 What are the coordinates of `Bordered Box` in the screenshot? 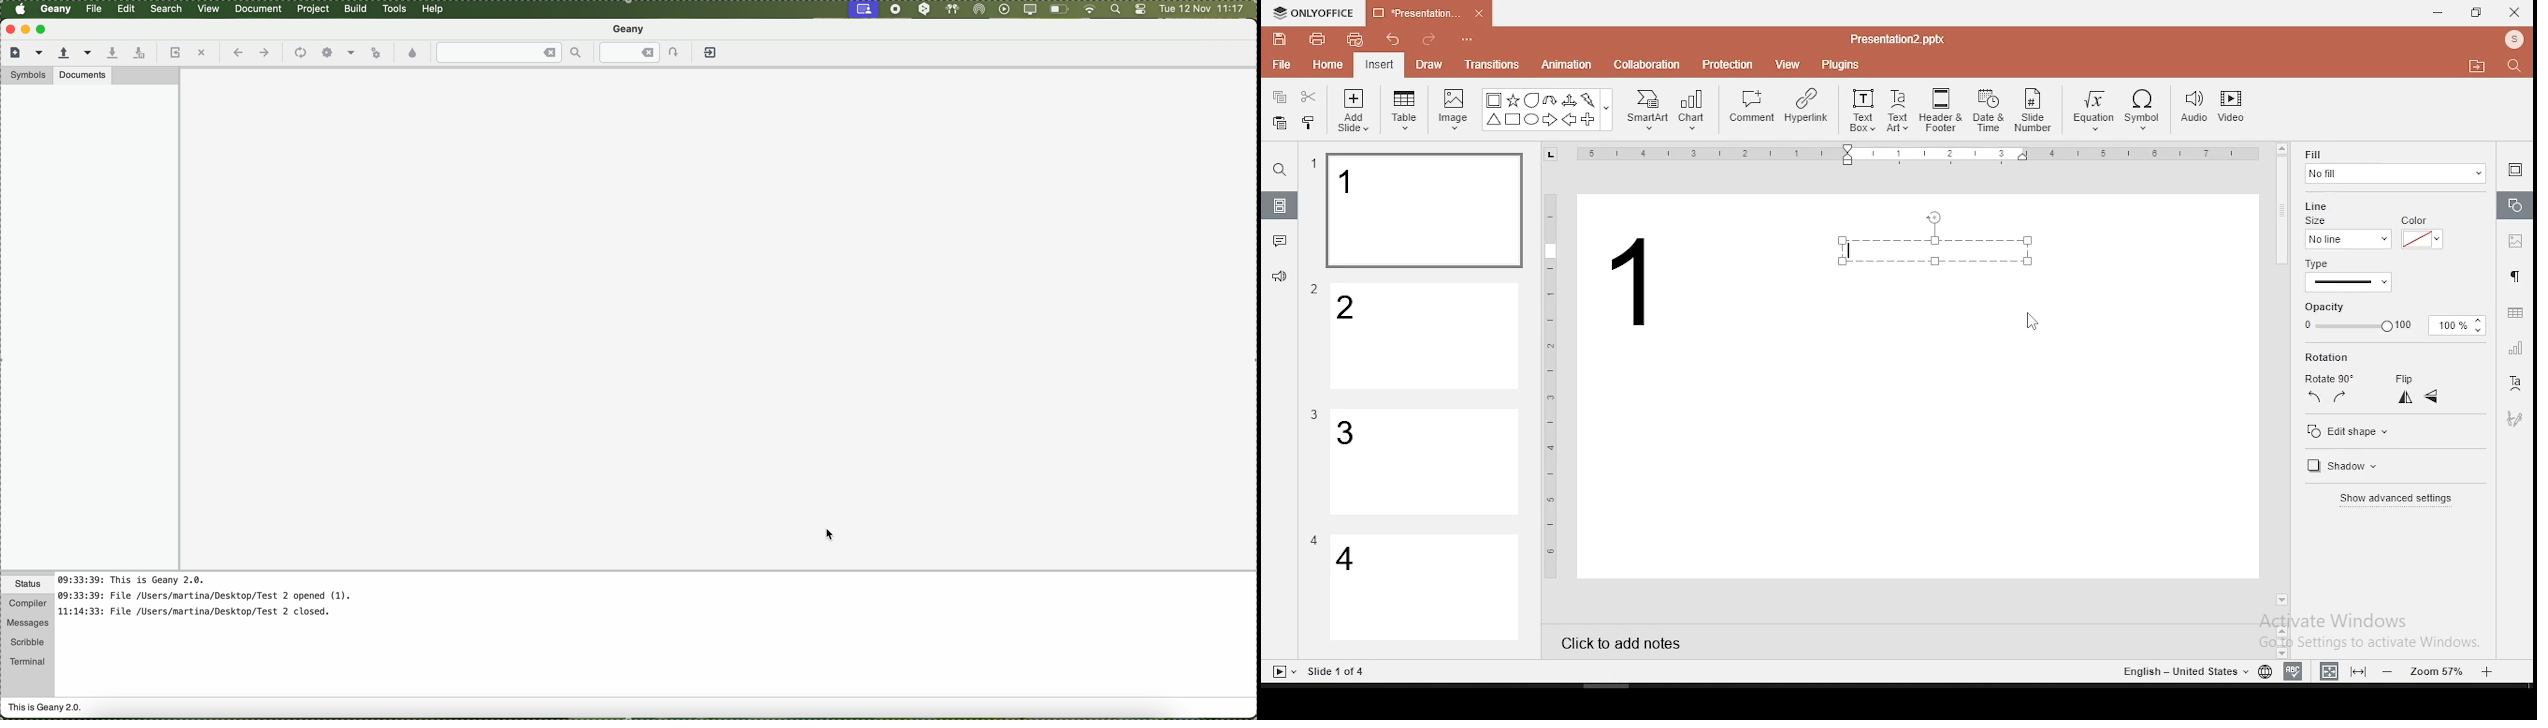 It's located at (1494, 100).